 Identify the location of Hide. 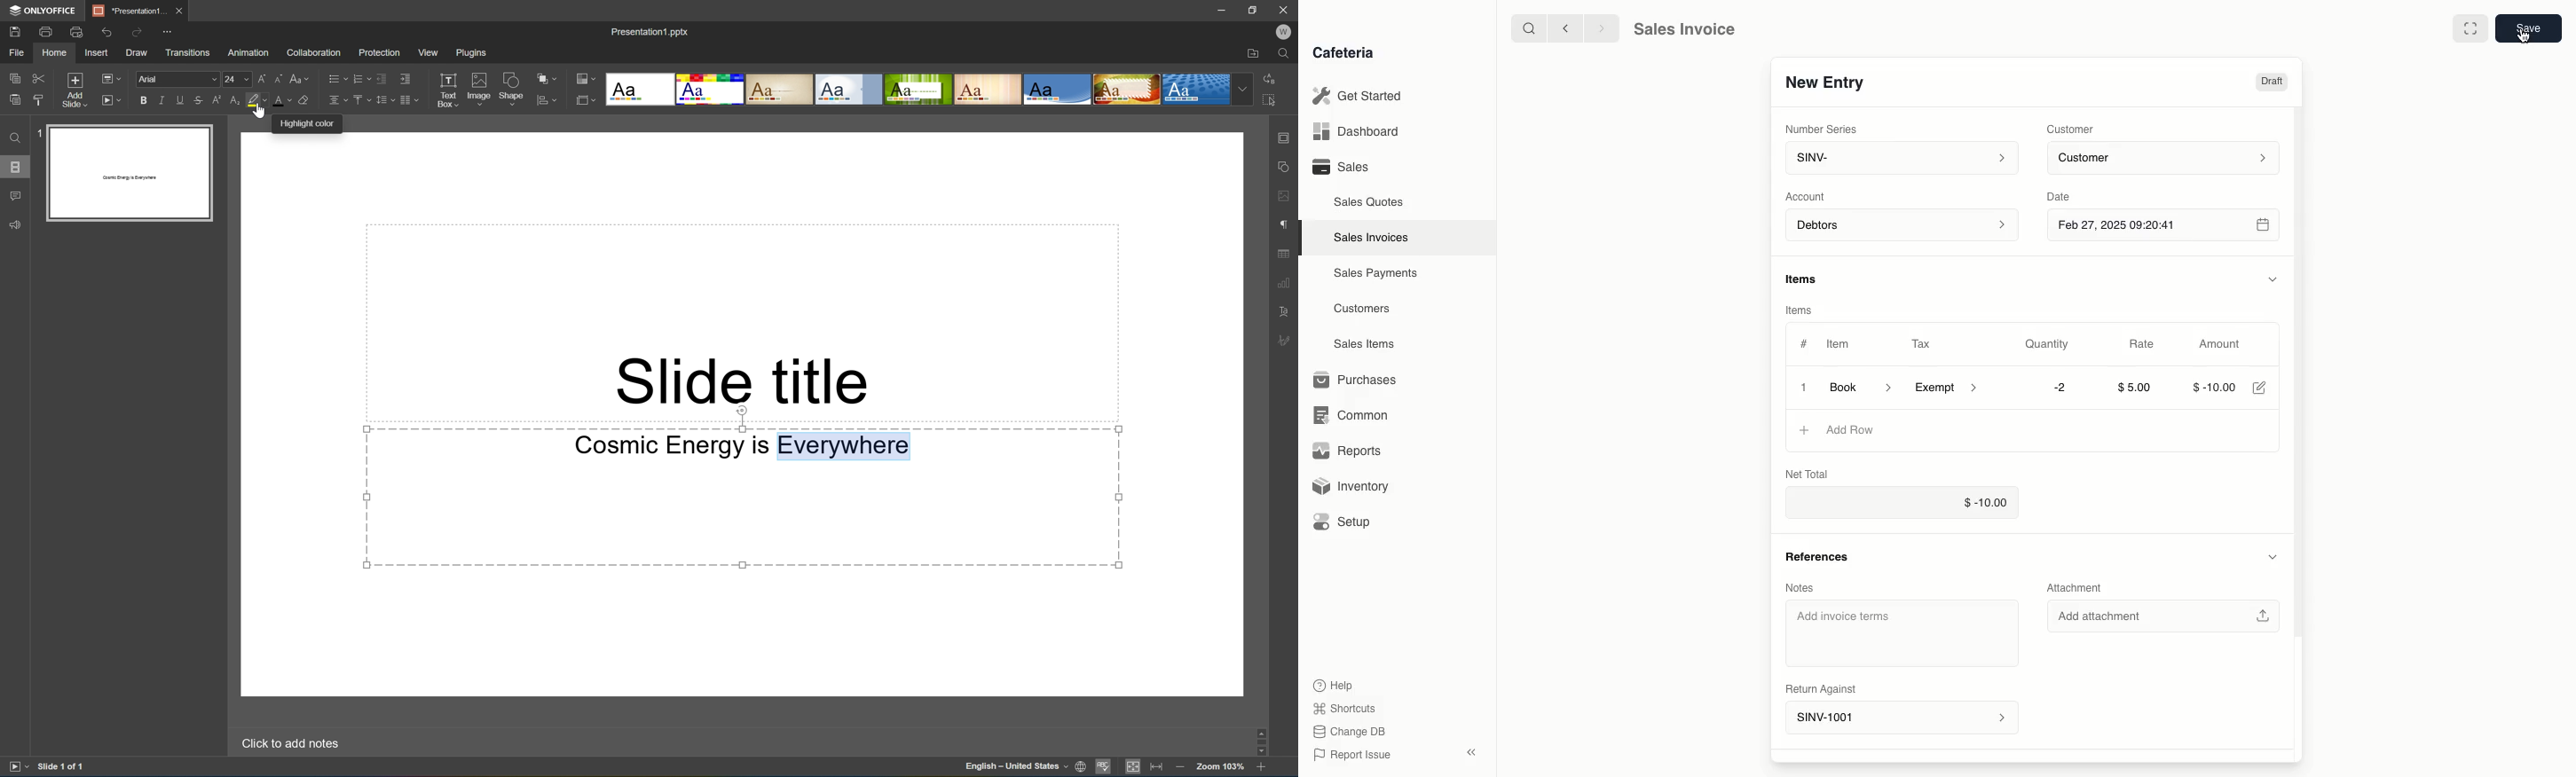
(2273, 556).